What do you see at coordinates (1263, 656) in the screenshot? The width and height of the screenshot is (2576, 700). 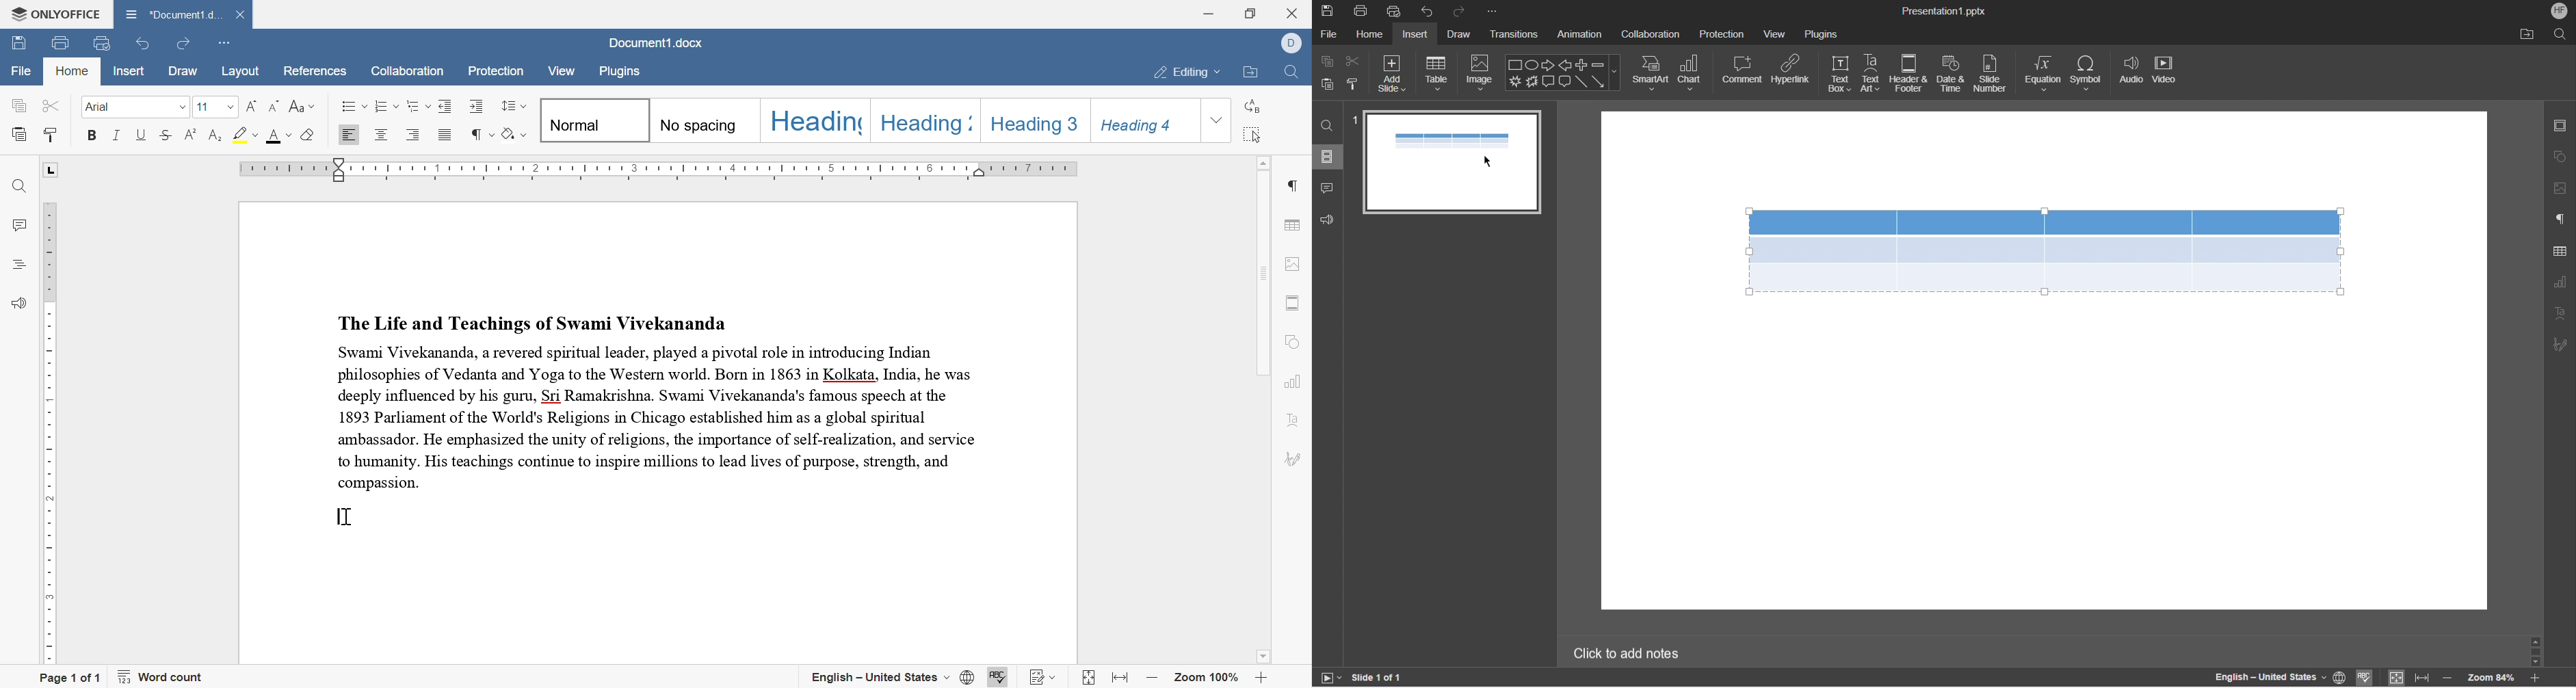 I see `scroll down` at bounding box center [1263, 656].